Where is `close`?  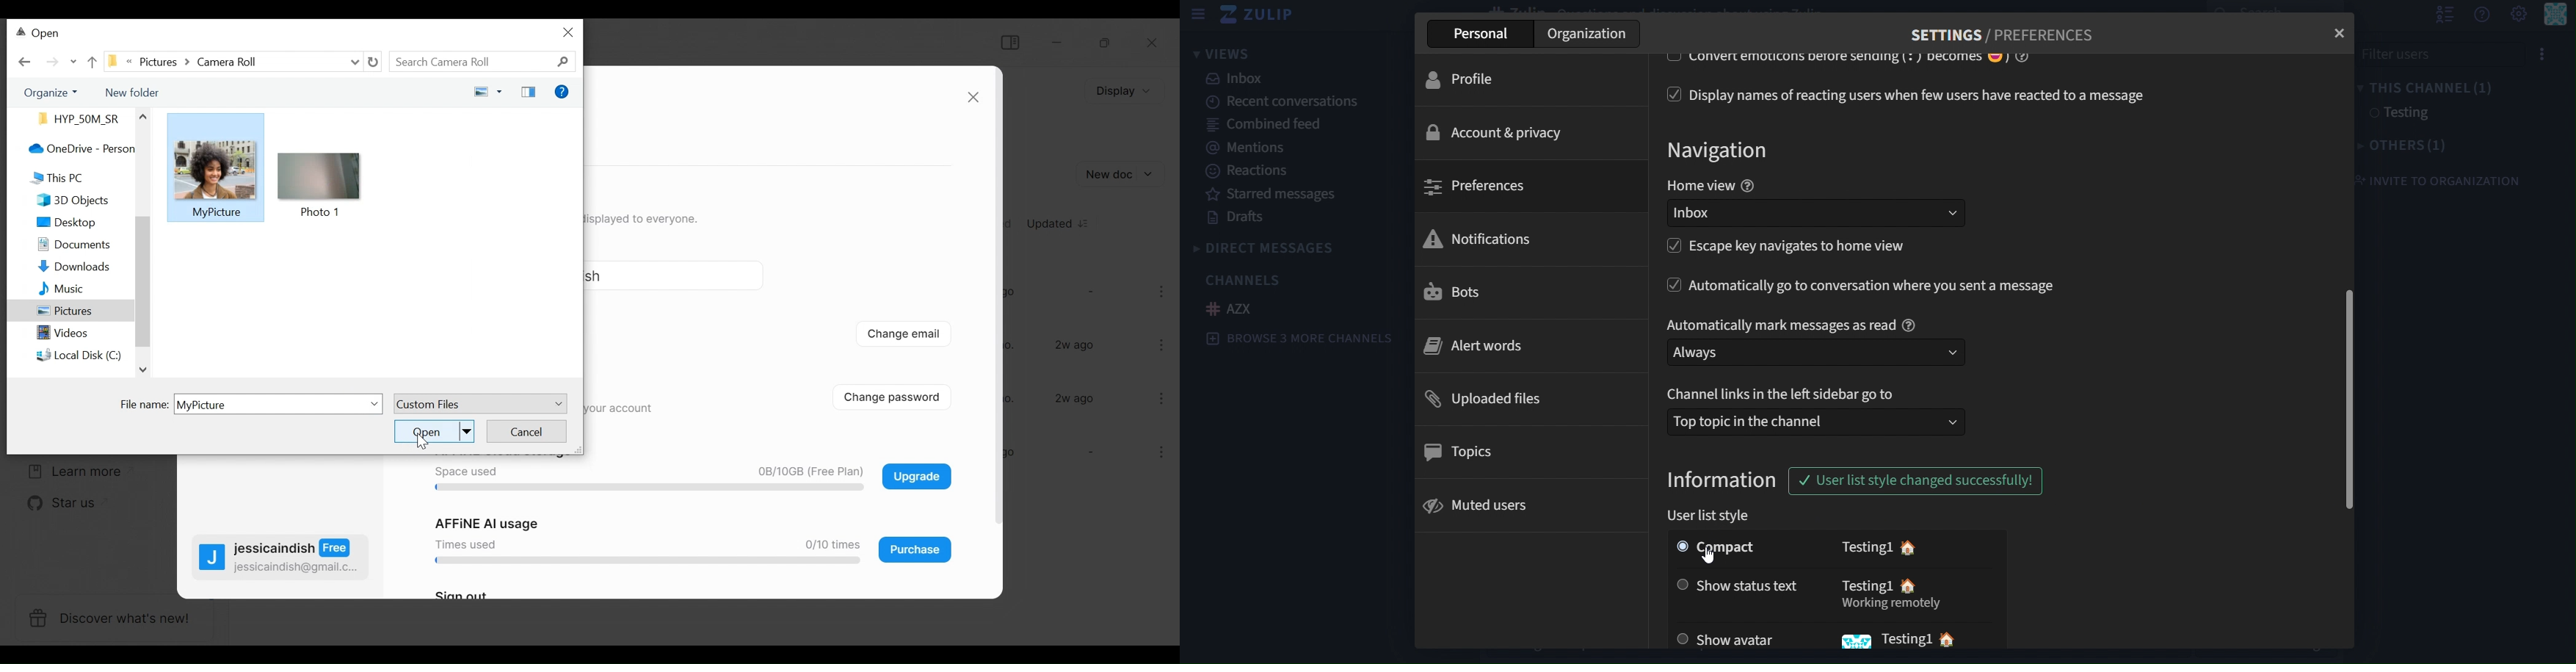
close is located at coordinates (973, 98).